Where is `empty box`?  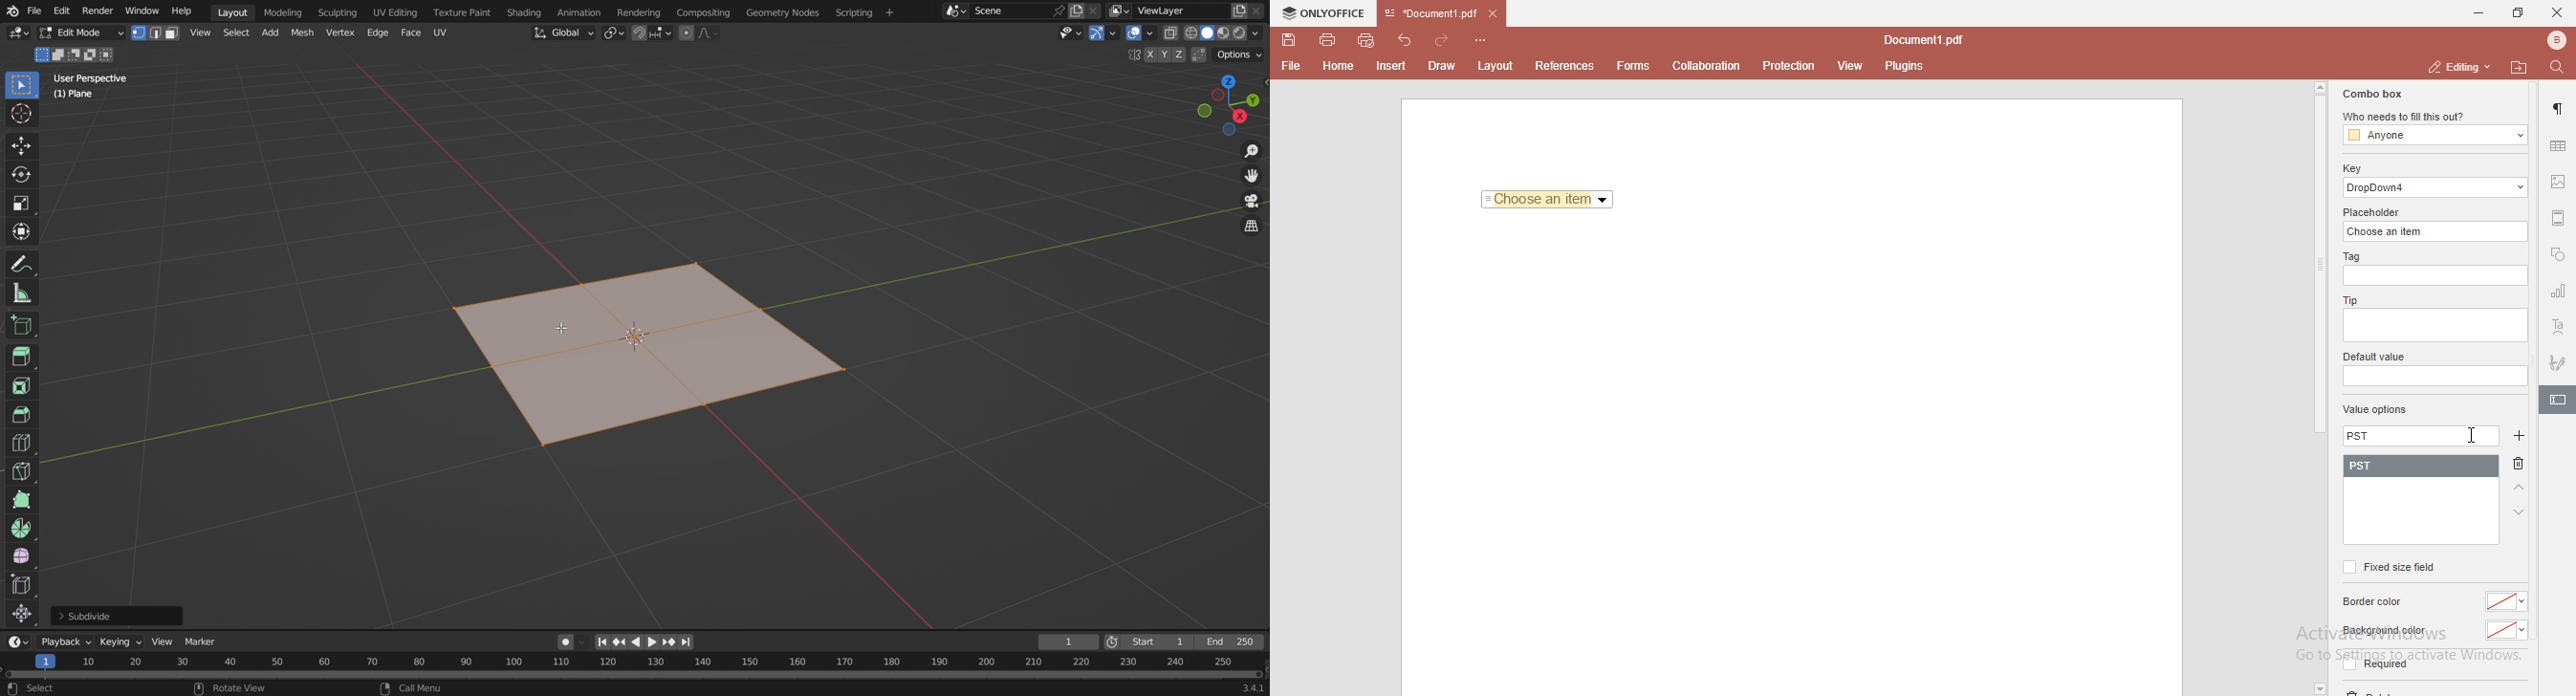
empty box is located at coordinates (2437, 276).